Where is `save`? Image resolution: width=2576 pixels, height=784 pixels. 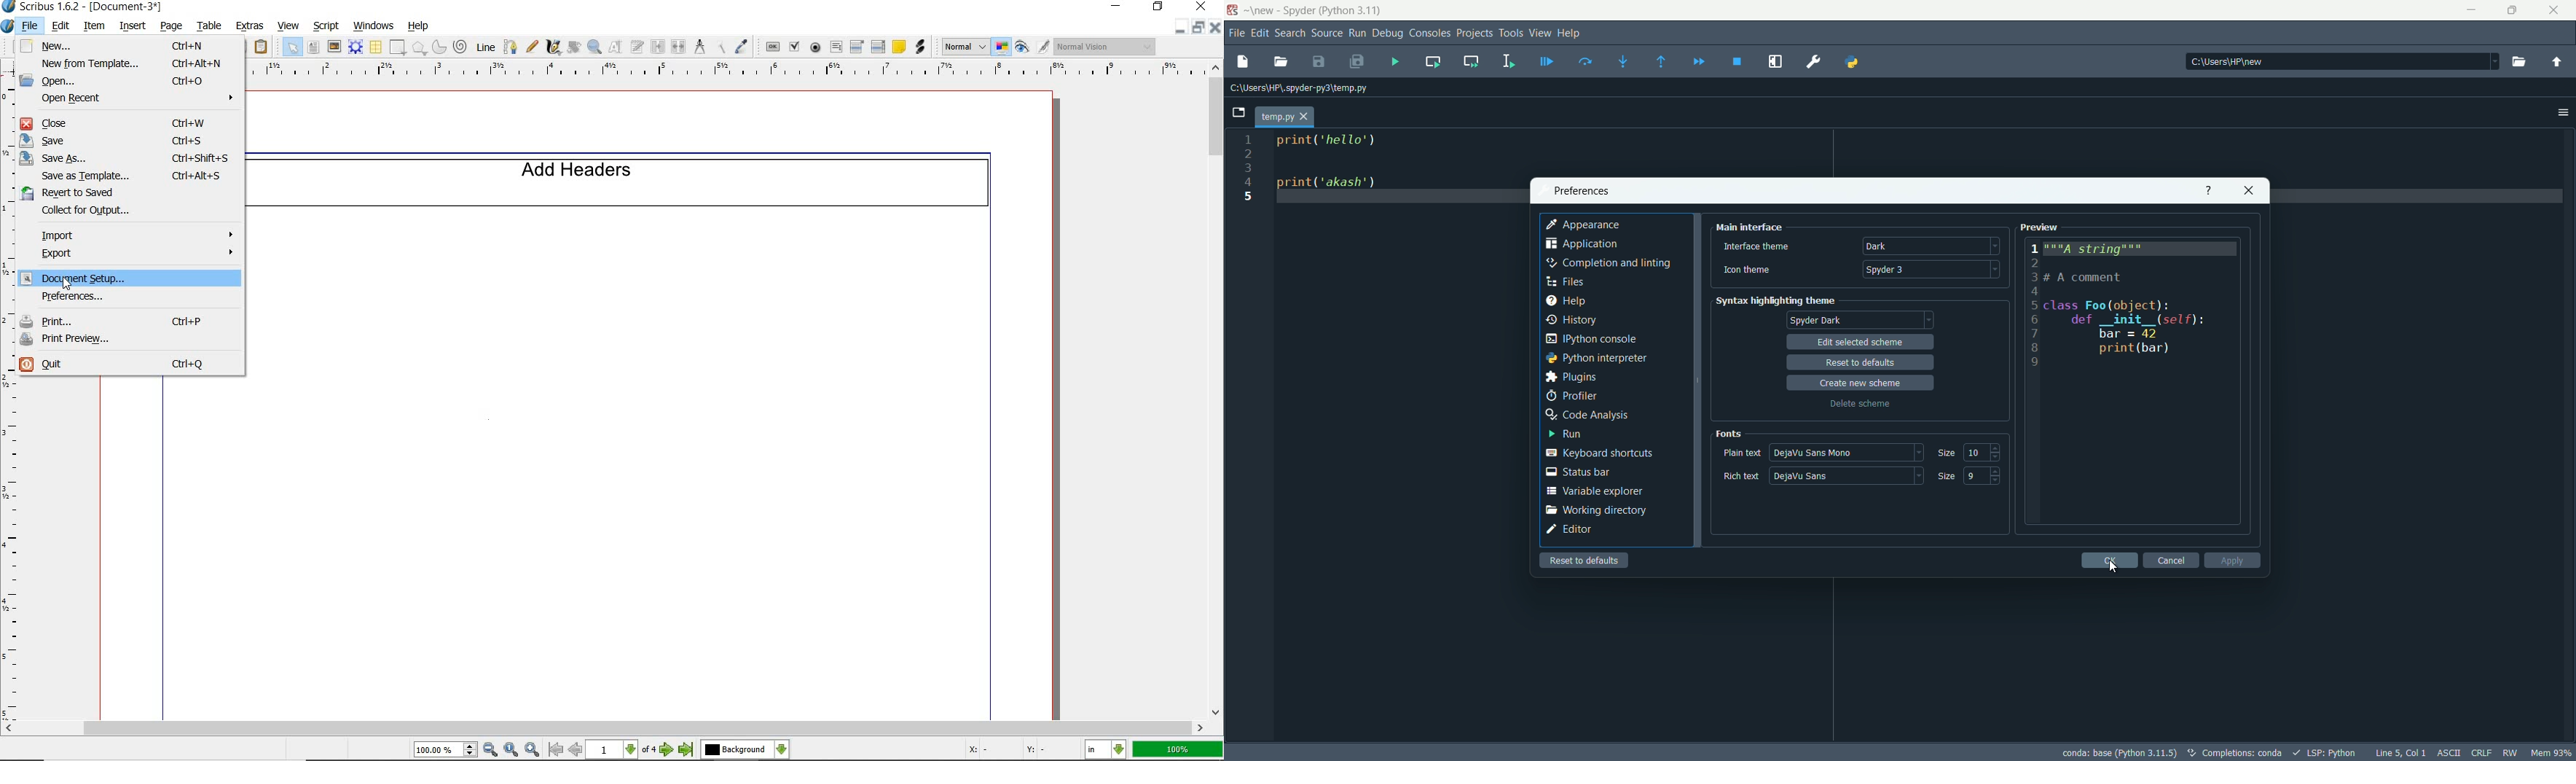
save is located at coordinates (135, 141).